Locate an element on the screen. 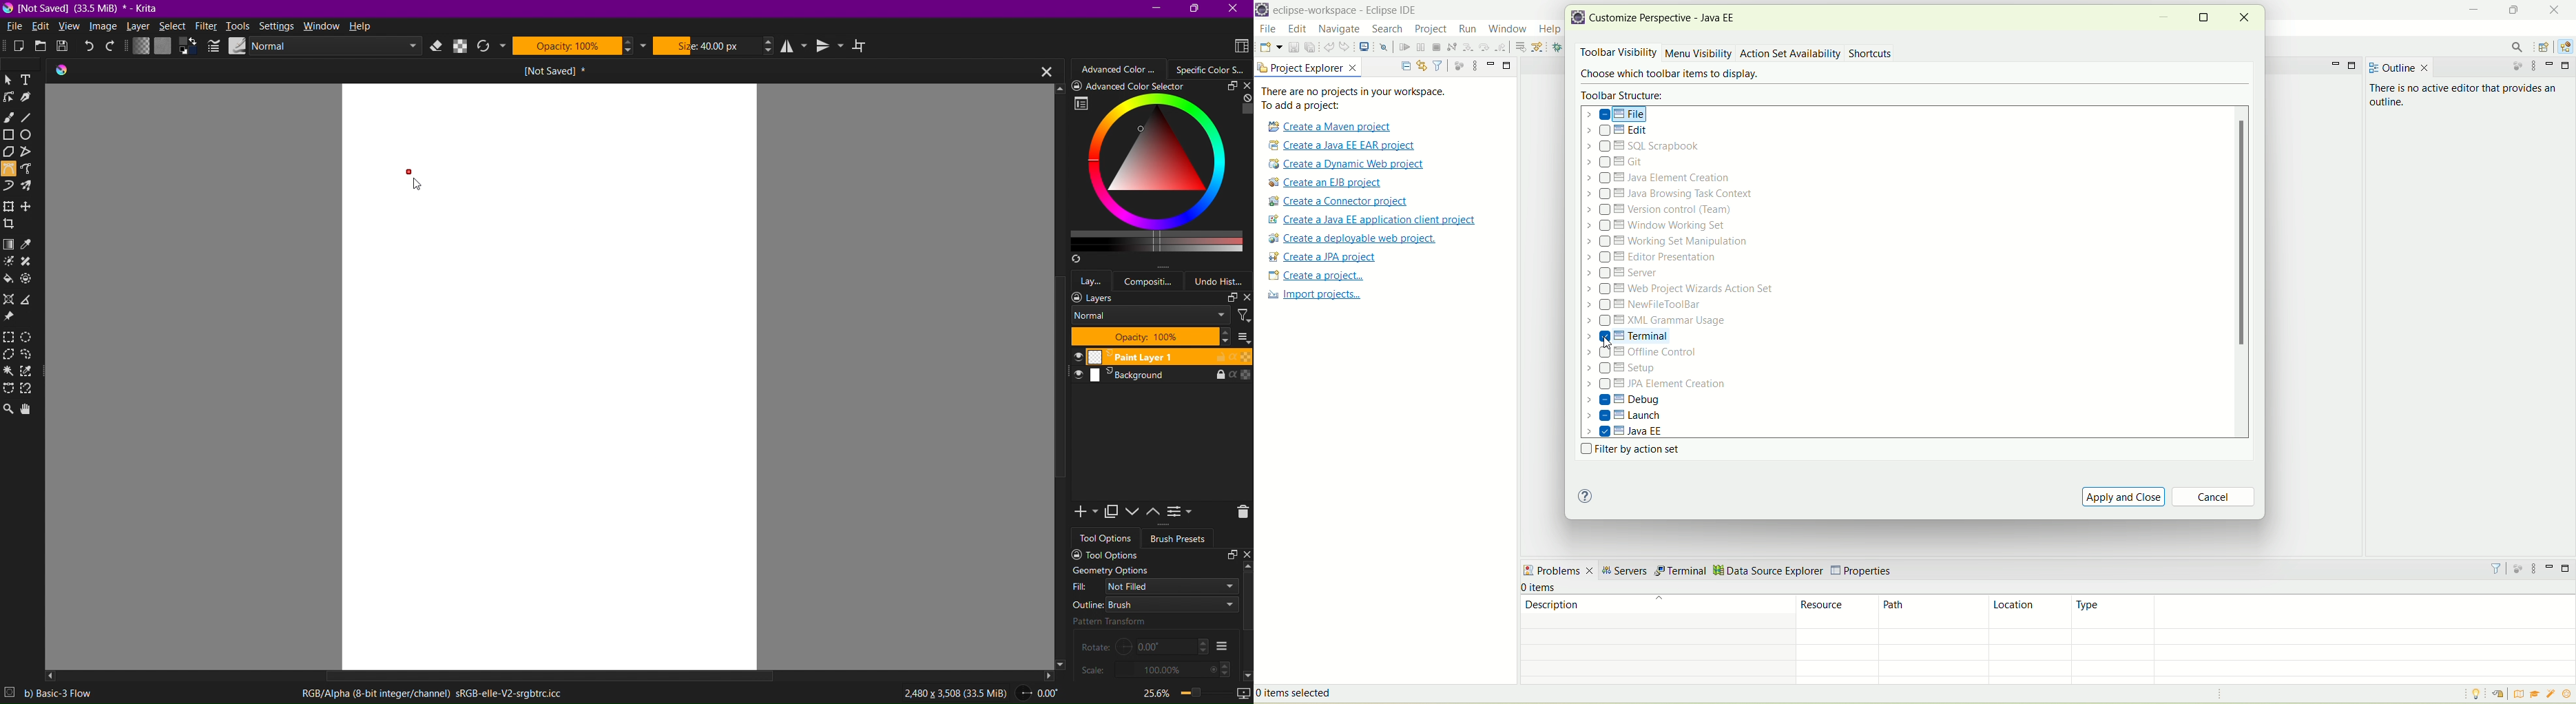 The width and height of the screenshot is (2576, 728). newfiletoolbar is located at coordinates (1645, 306).